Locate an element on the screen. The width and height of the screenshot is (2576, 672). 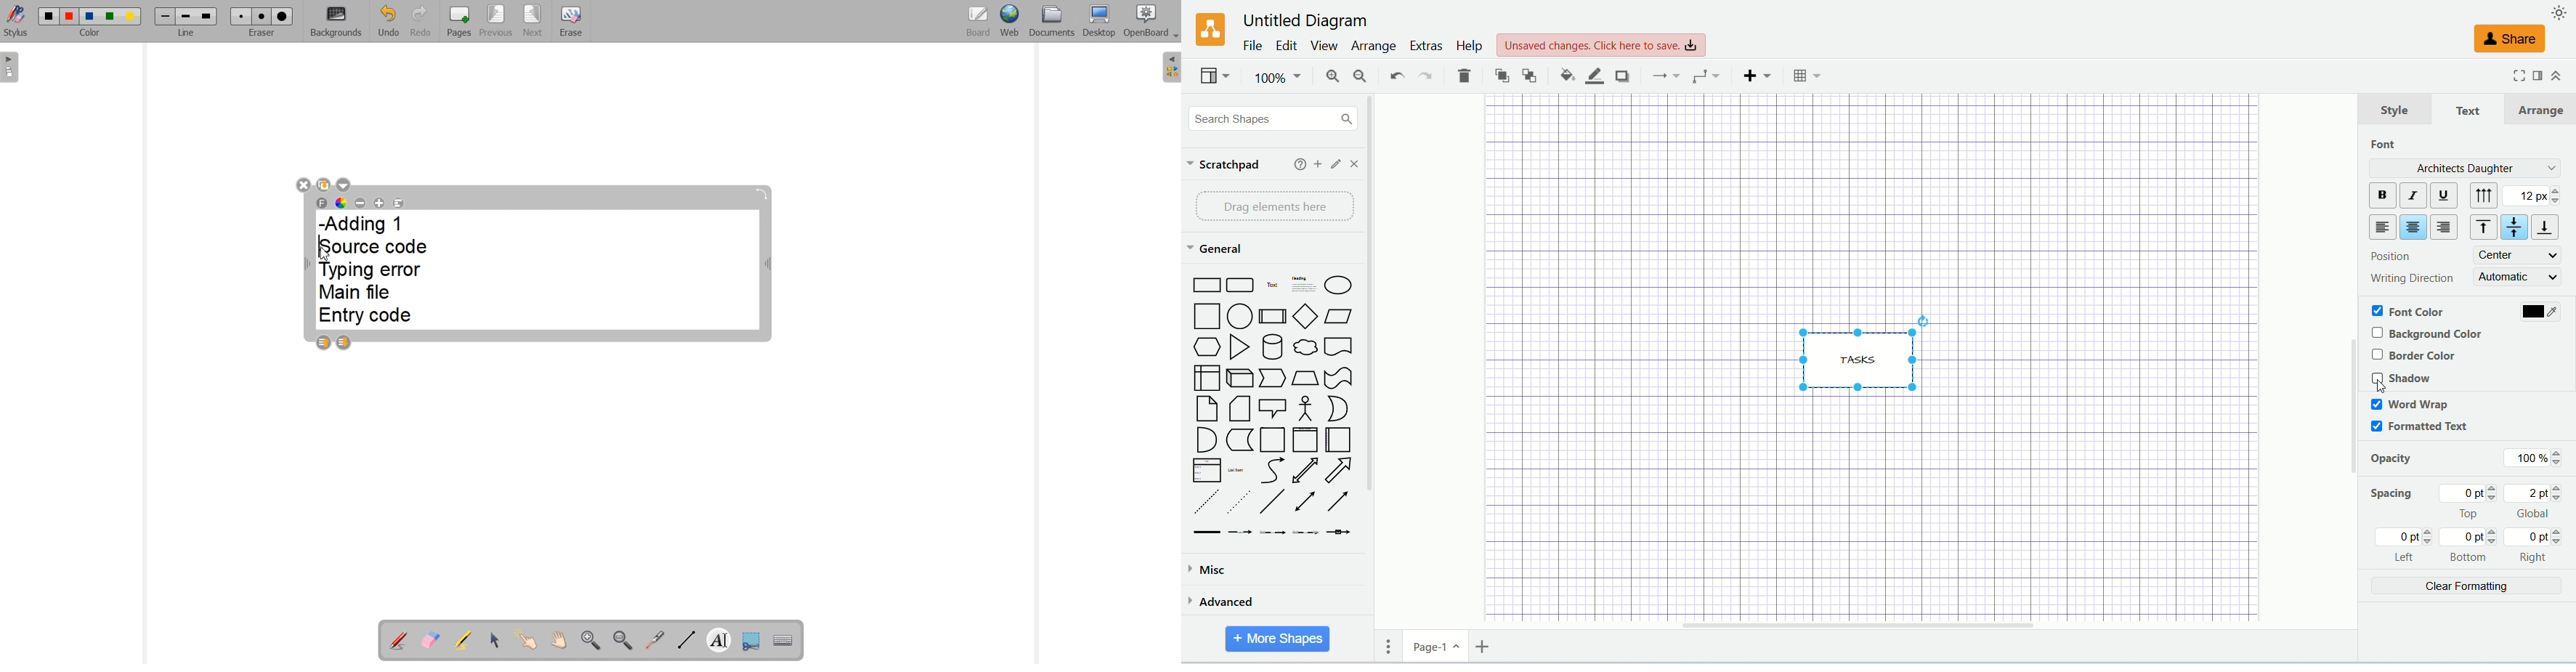
Directional Arrow is located at coordinates (1341, 500).